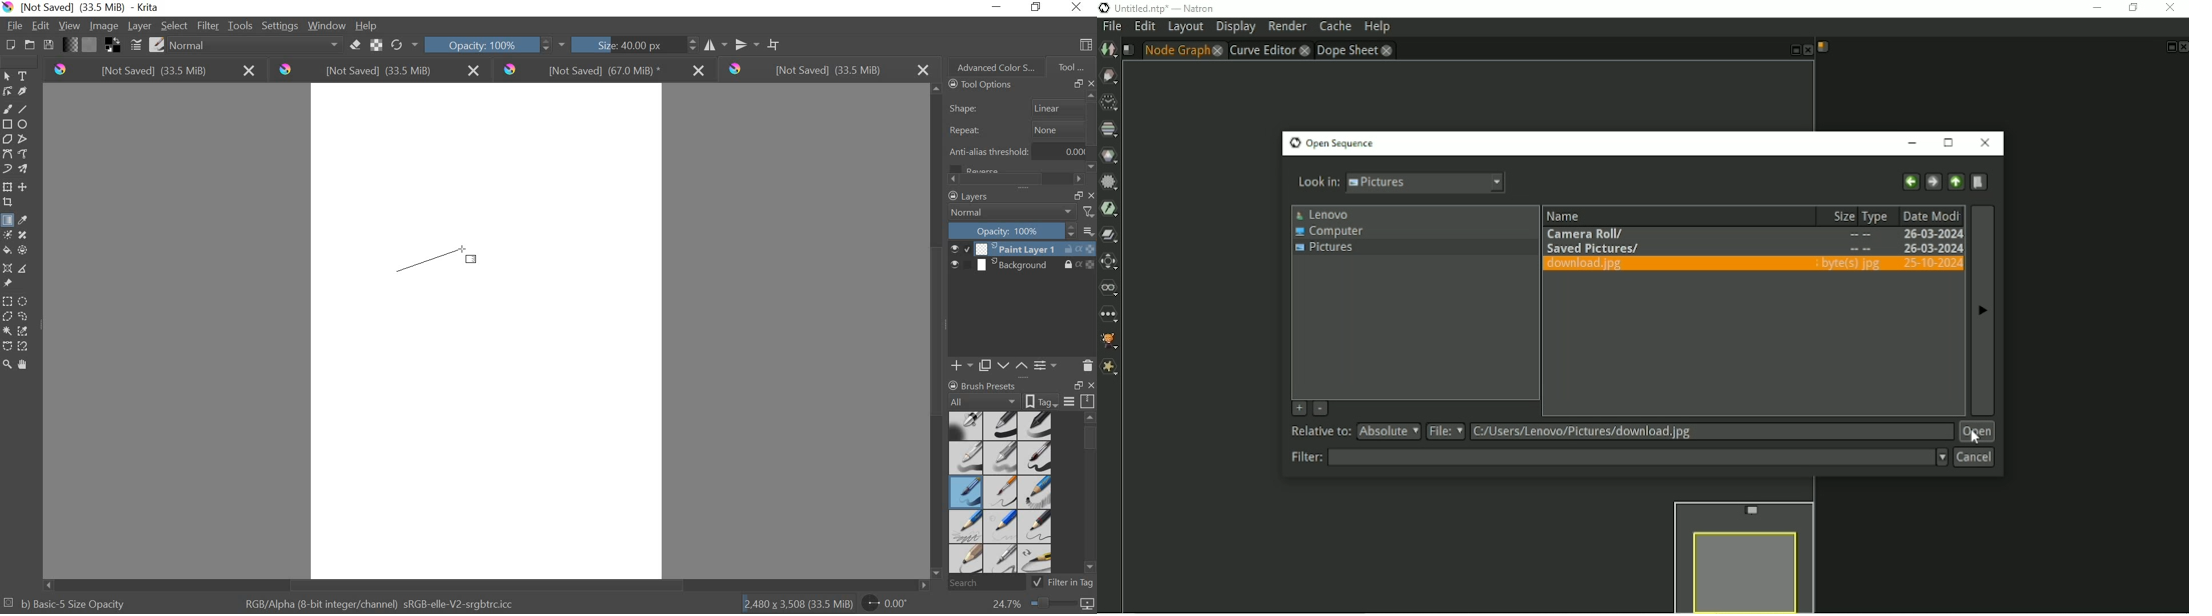  What do you see at coordinates (7, 300) in the screenshot?
I see `rectangular selection` at bounding box center [7, 300].